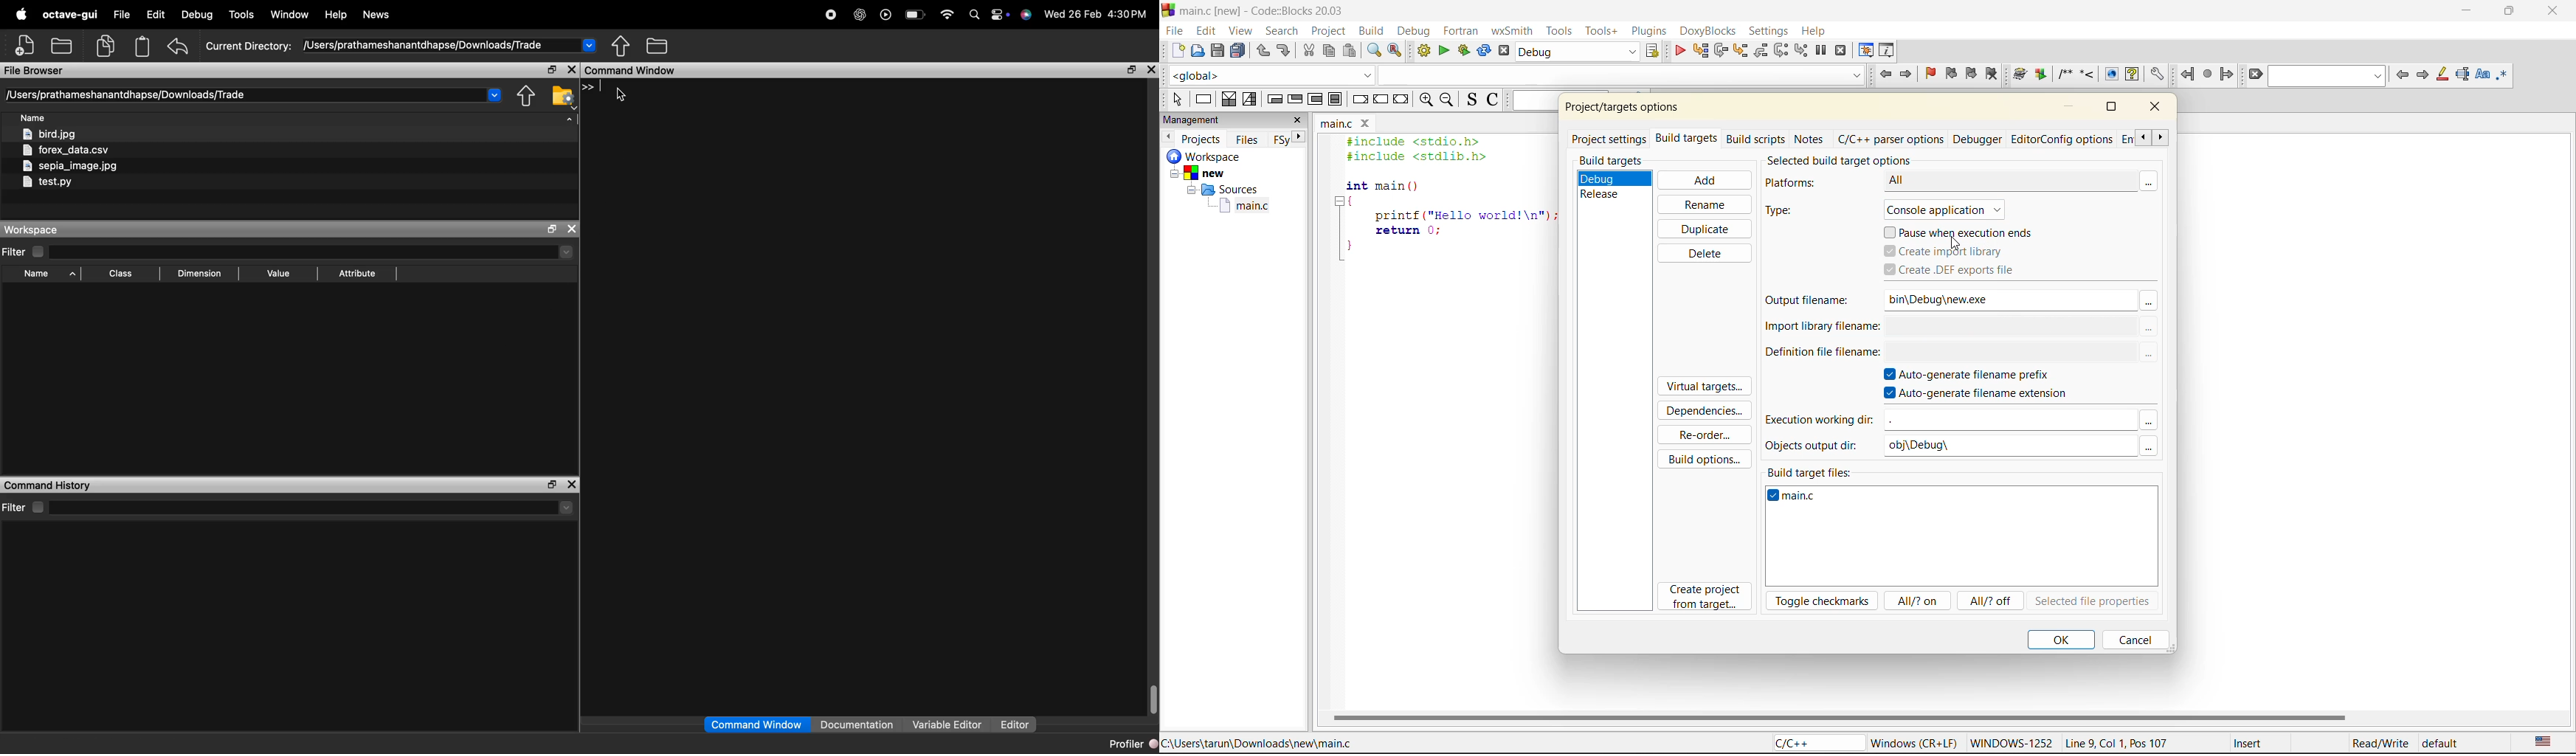 This screenshot has width=2576, height=756. Describe the element at coordinates (563, 96) in the screenshot. I see `folder settings` at that location.